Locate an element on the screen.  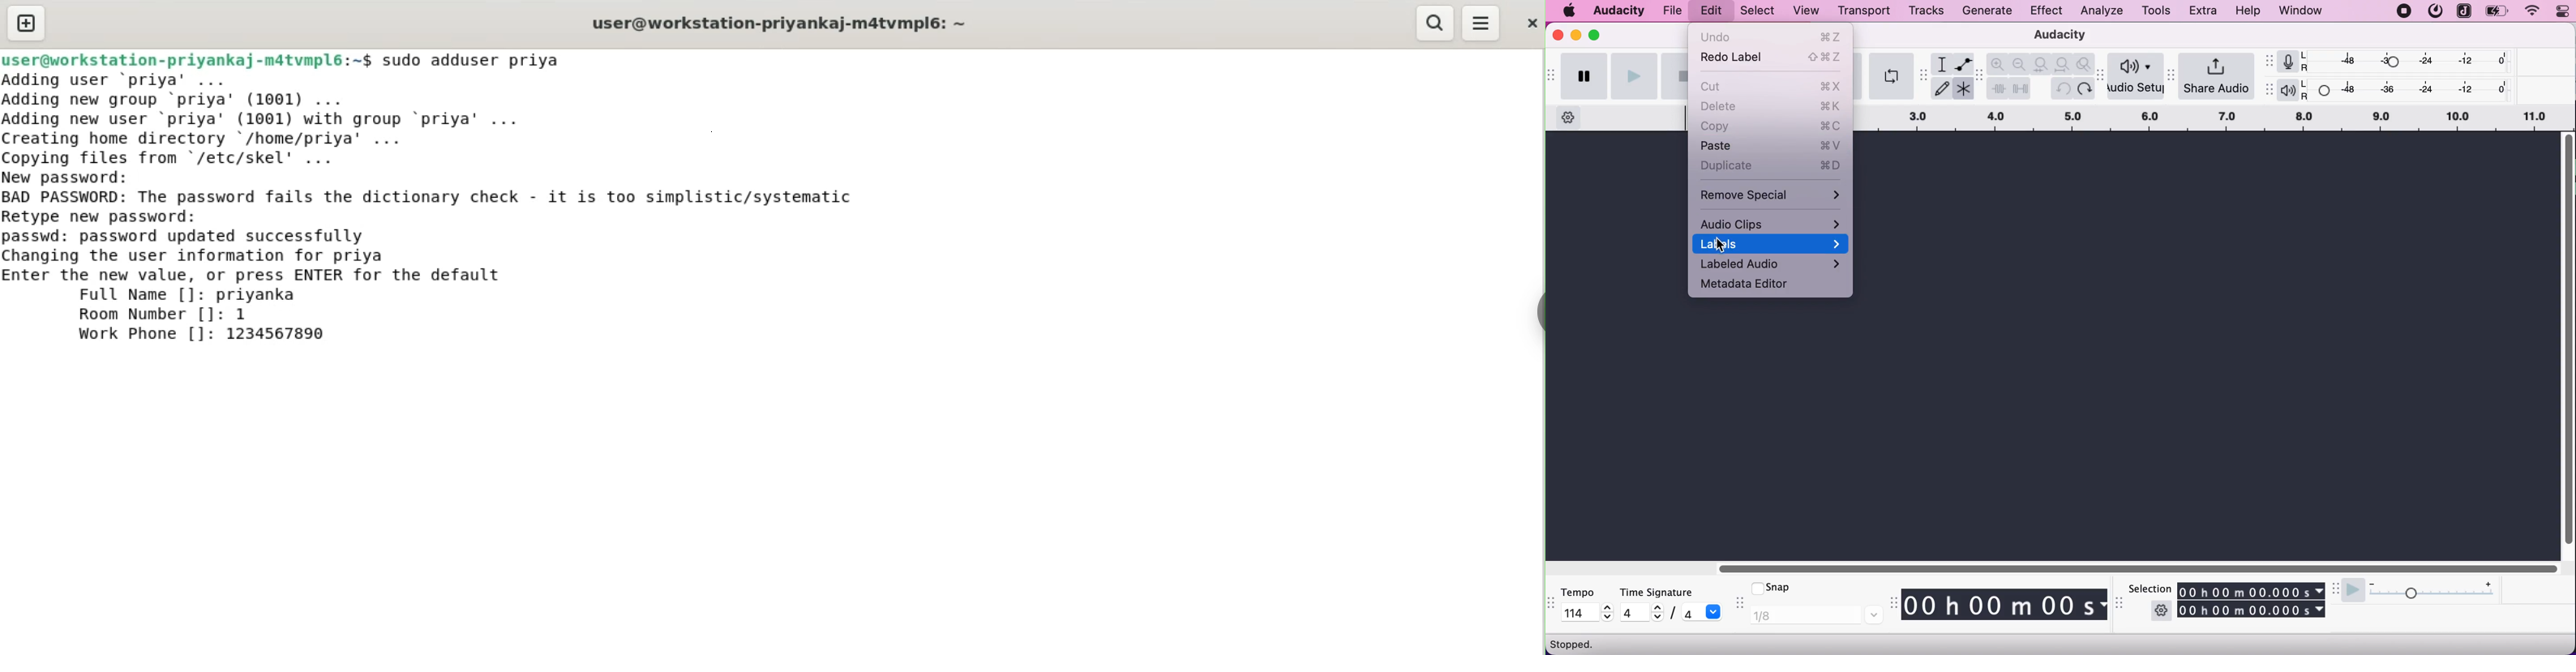
playback level is located at coordinates (2409, 89).